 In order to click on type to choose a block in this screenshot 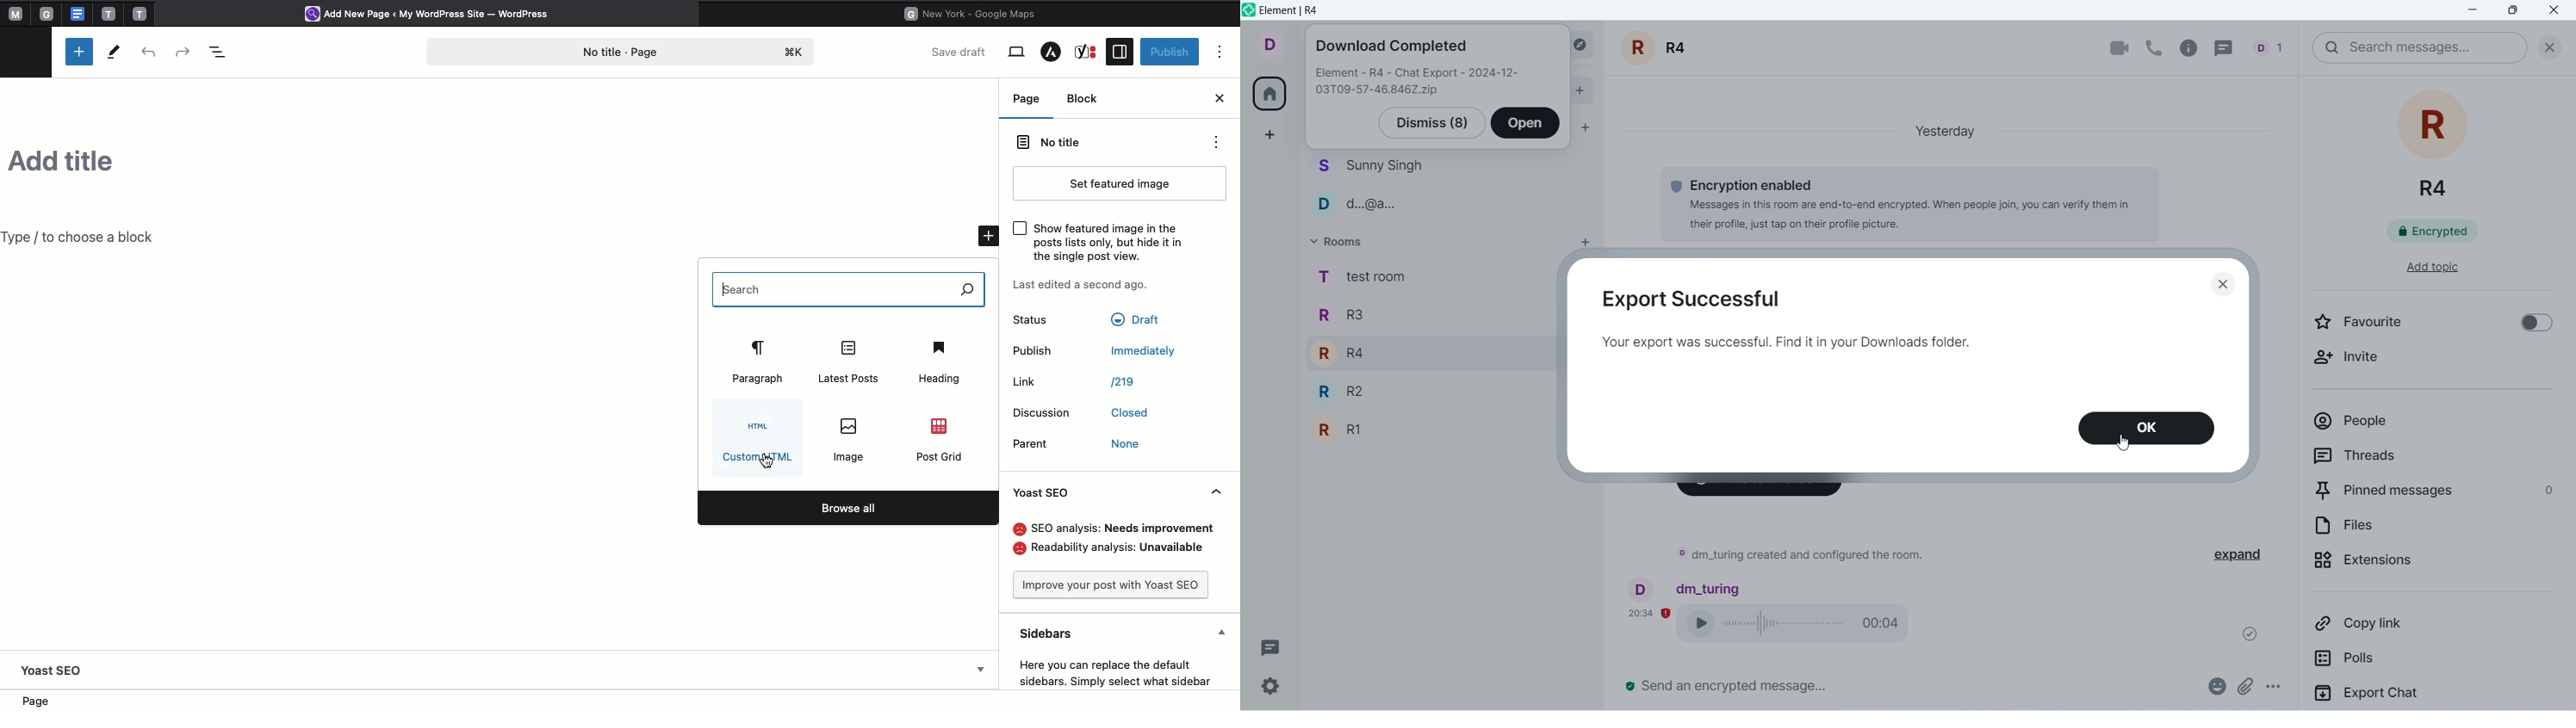, I will do `click(84, 238)`.